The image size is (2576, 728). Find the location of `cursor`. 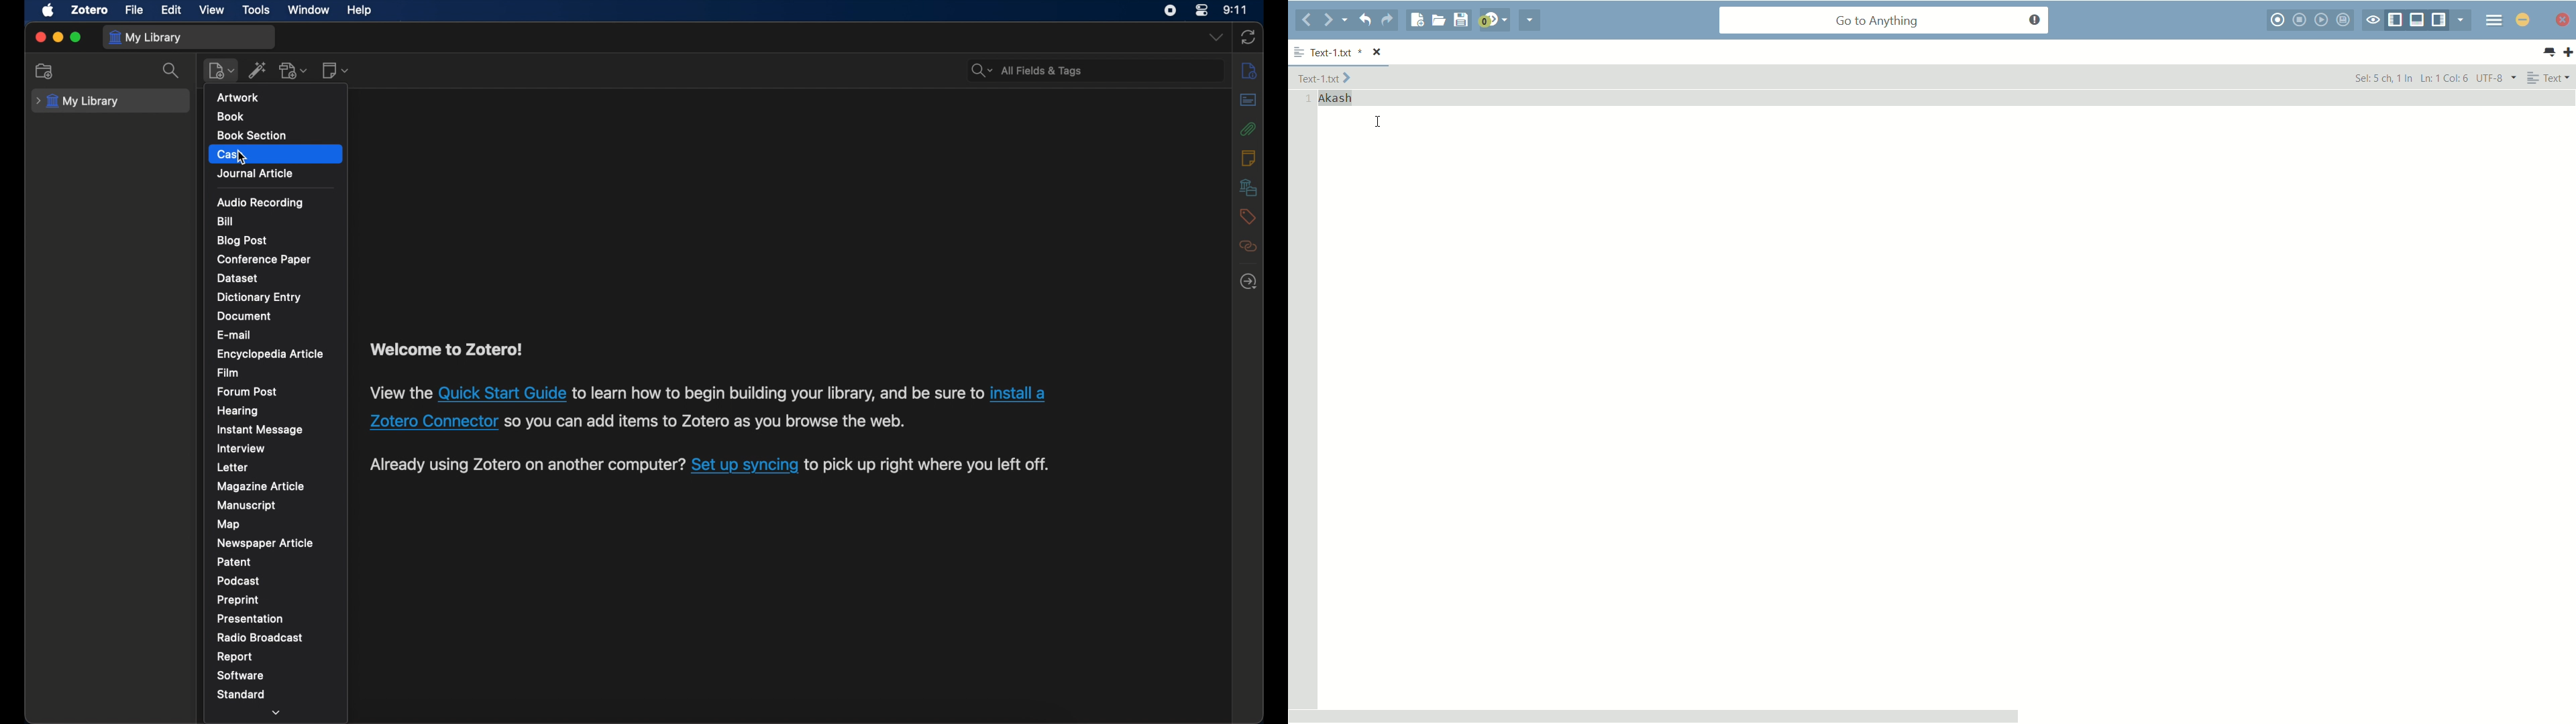

cursor is located at coordinates (241, 158).